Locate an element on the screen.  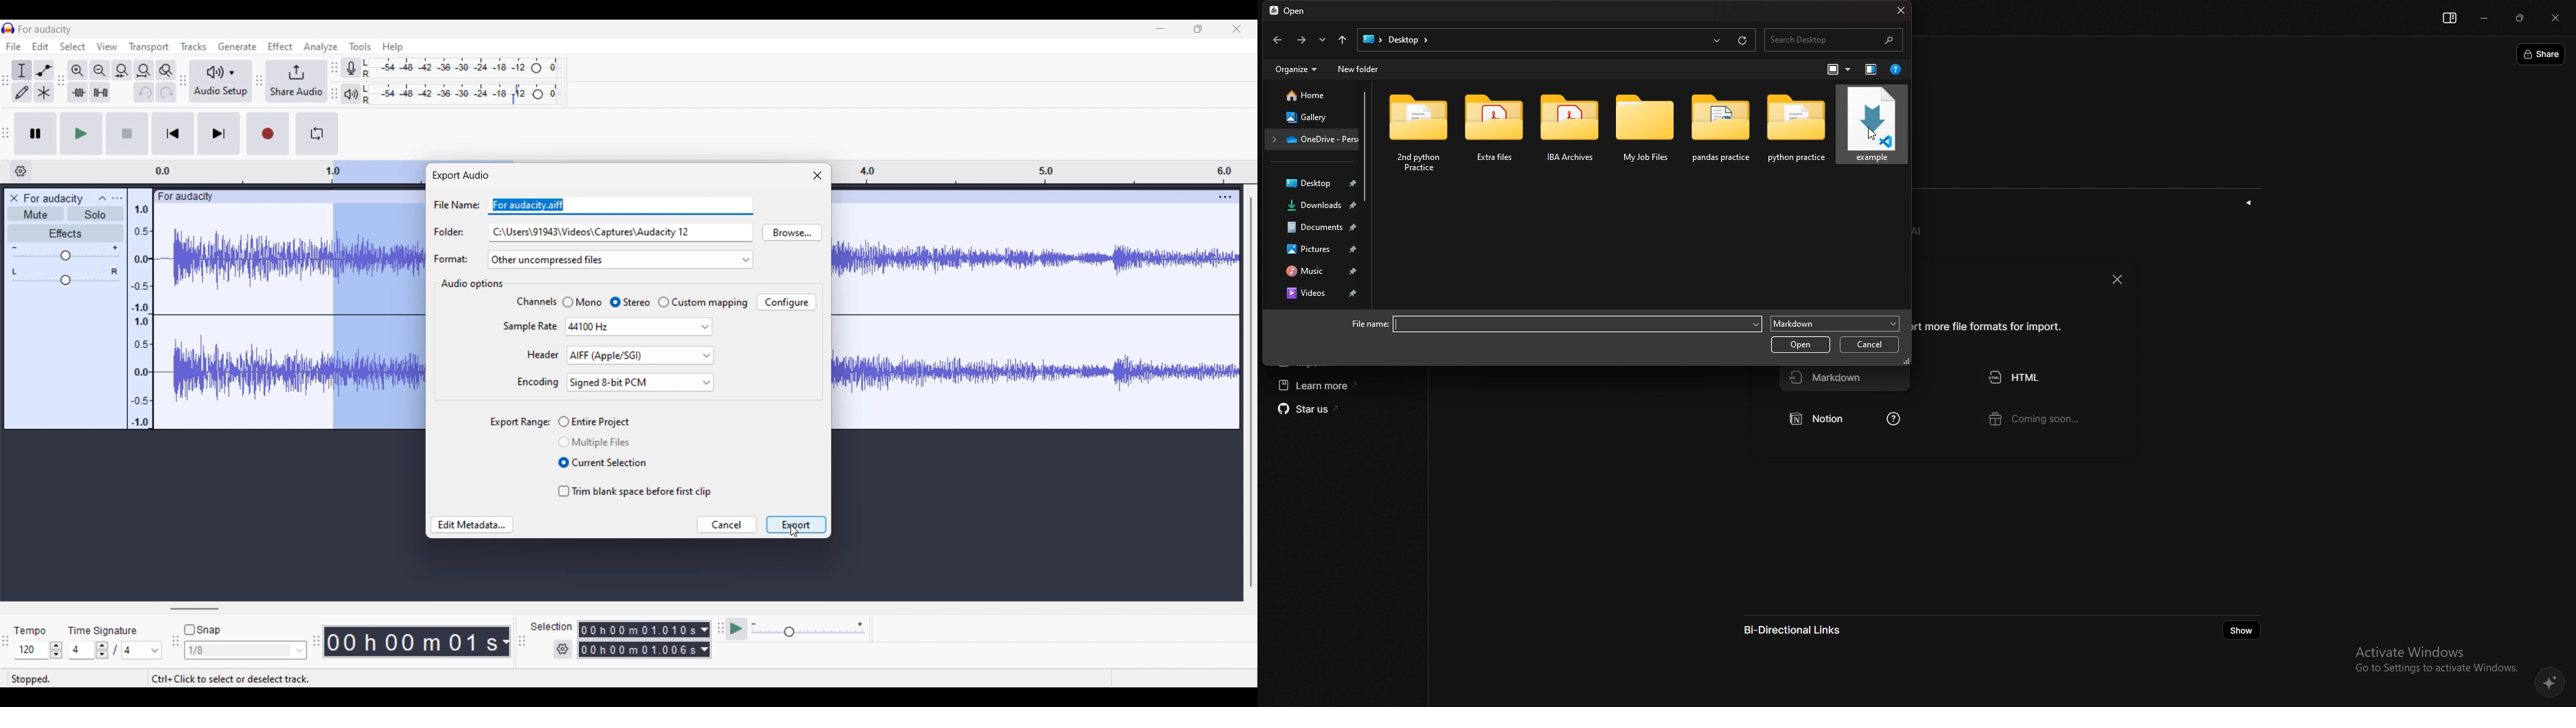
change view is located at coordinates (1837, 69).